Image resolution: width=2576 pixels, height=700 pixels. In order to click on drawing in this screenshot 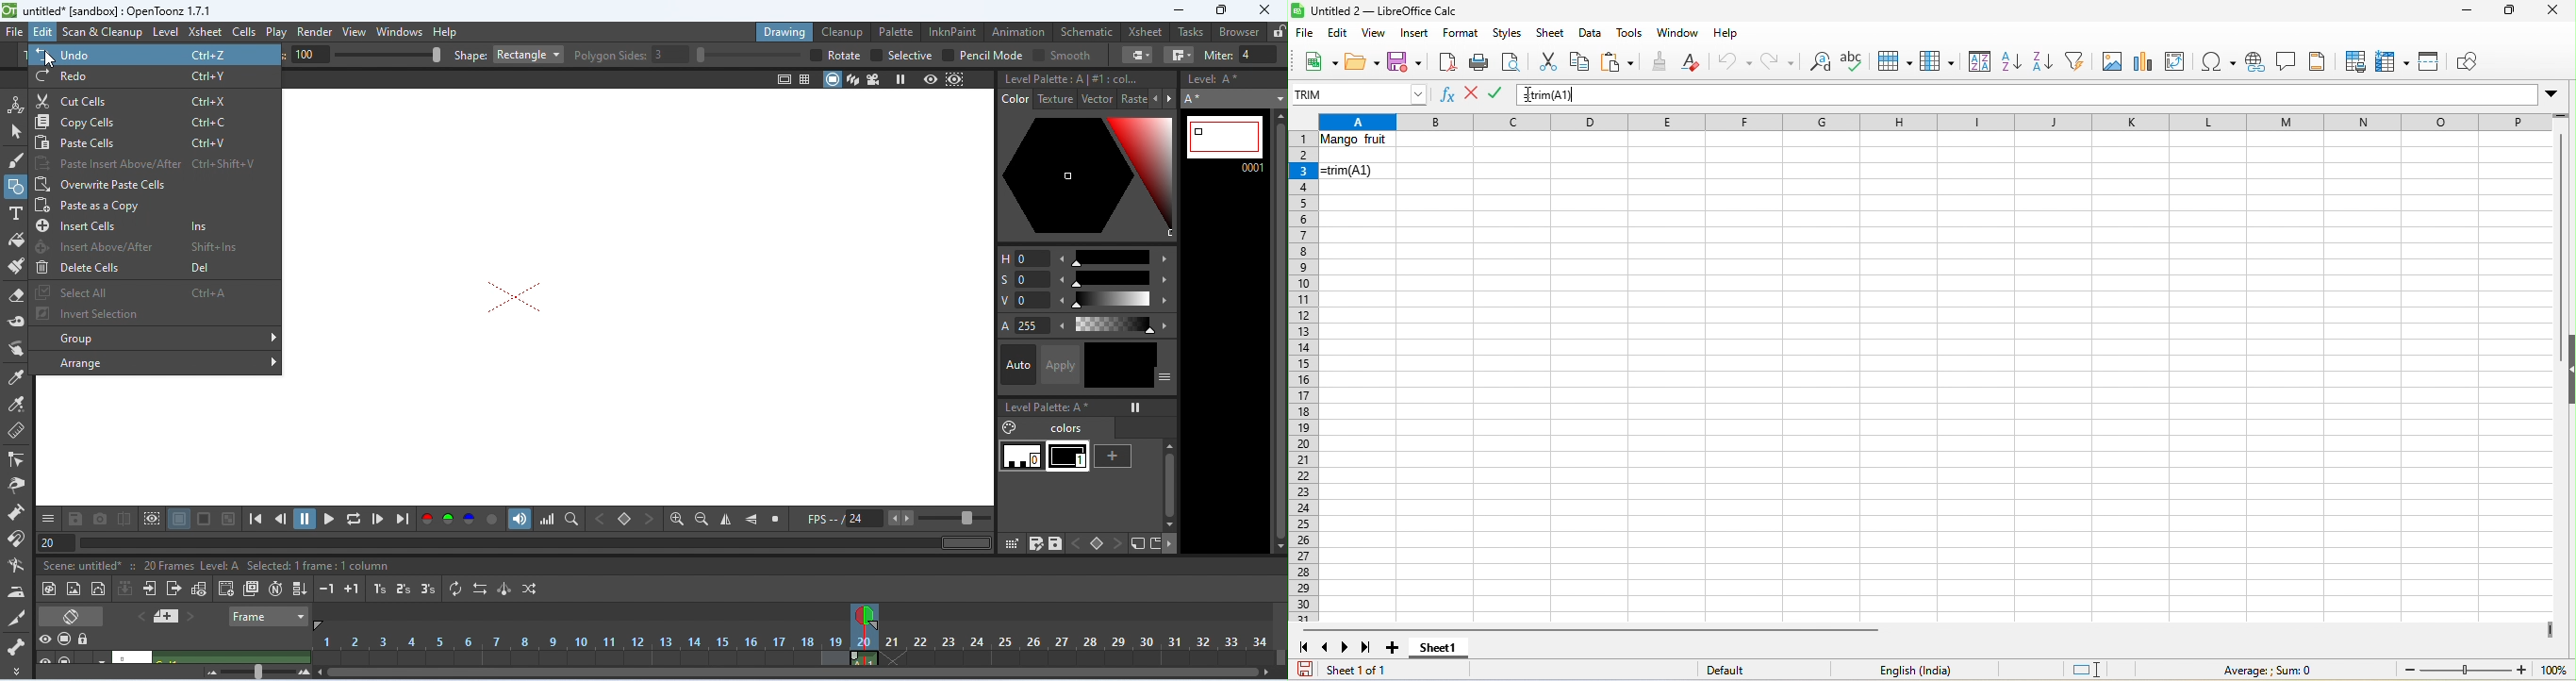, I will do `click(784, 32)`.